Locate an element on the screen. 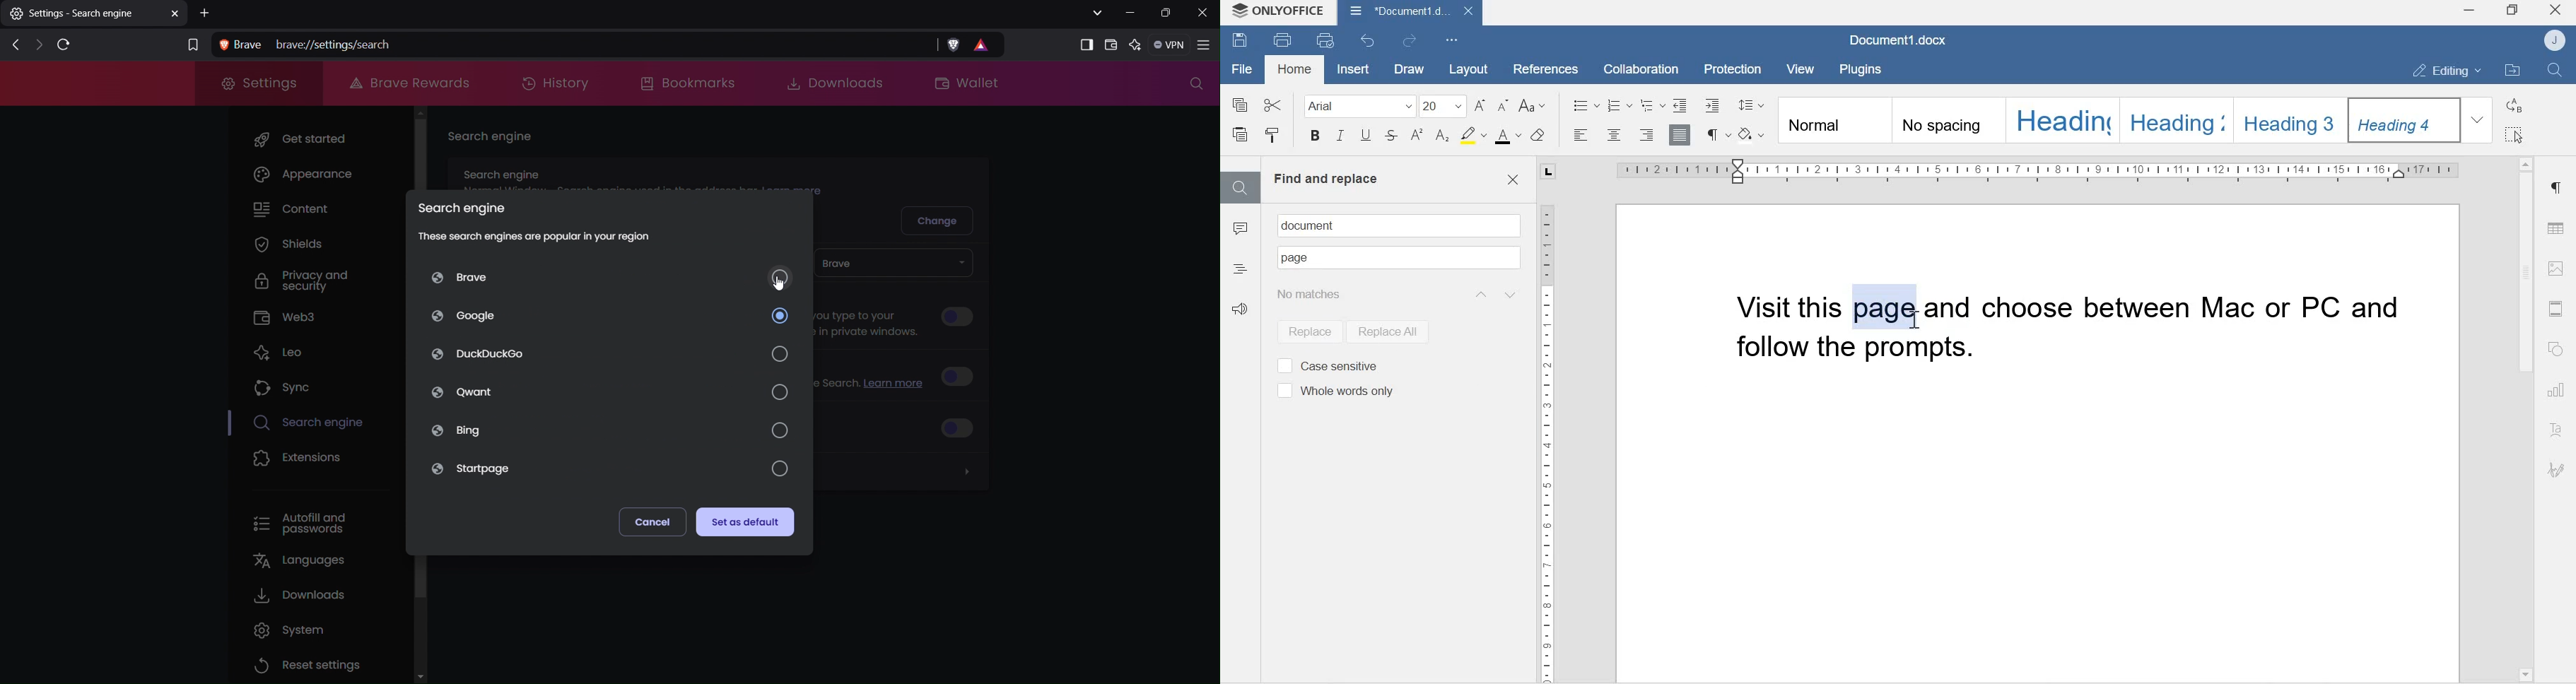  Homd is located at coordinates (1295, 71).